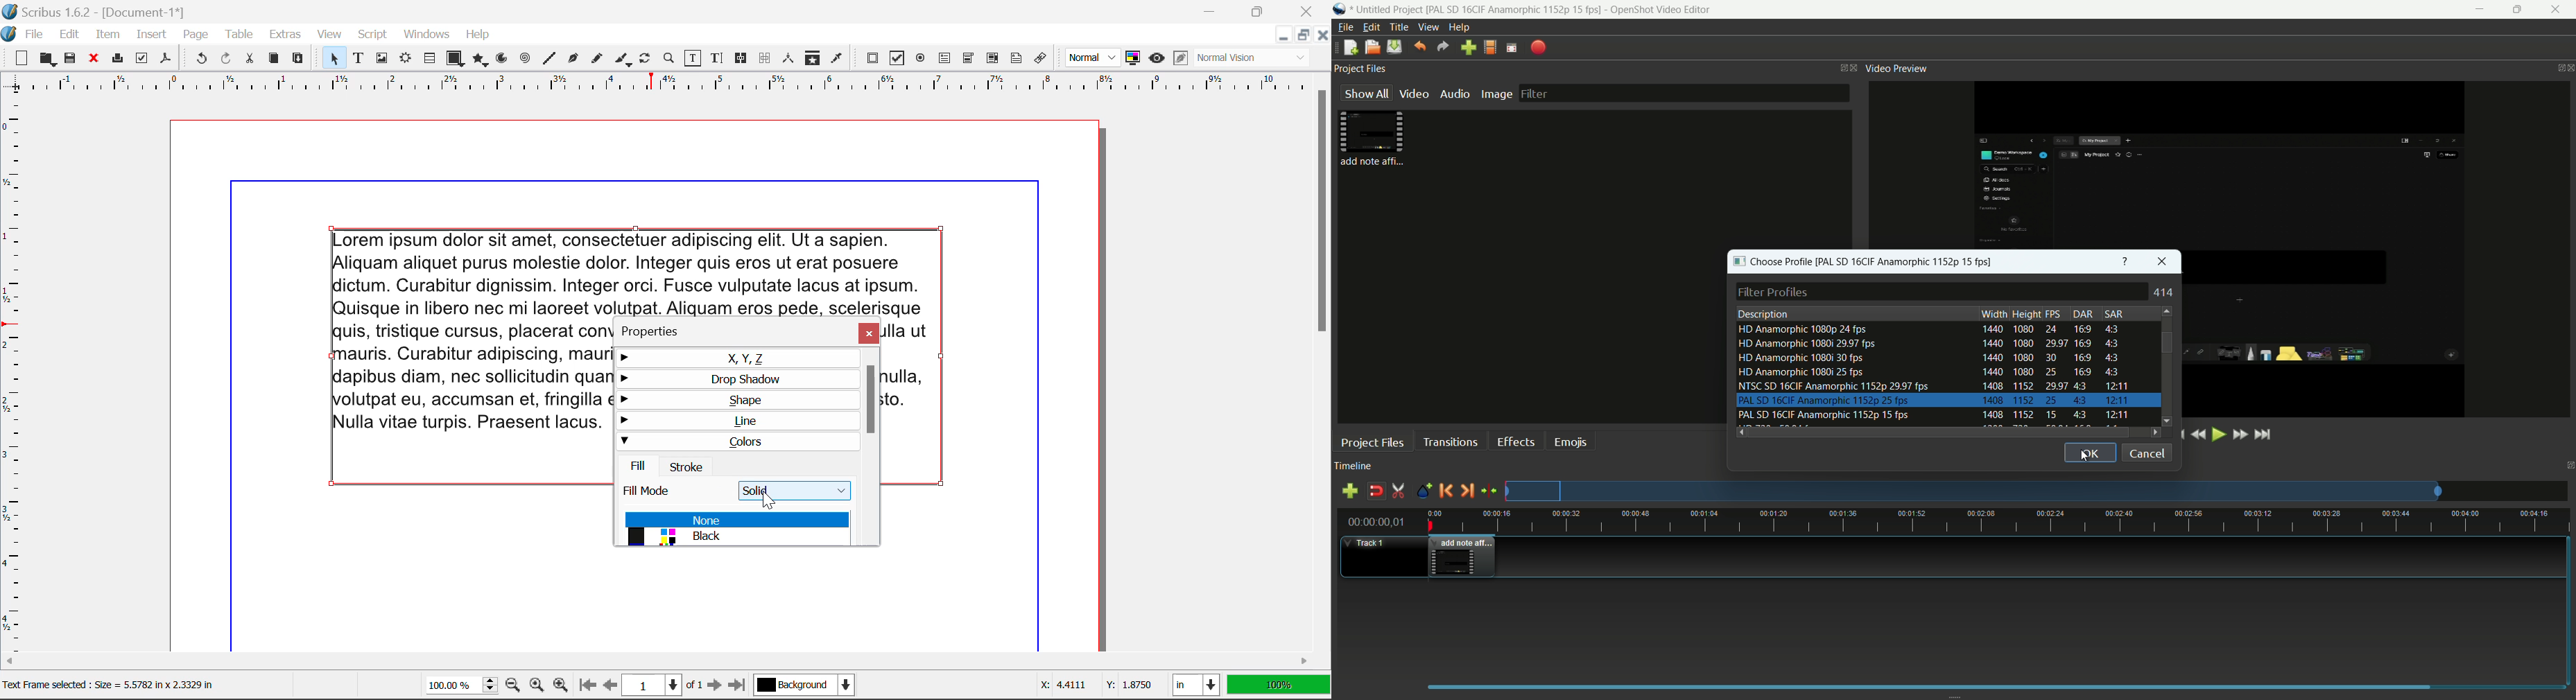 This screenshot has height=700, width=2576. What do you see at coordinates (141, 60) in the screenshot?
I see `Preflight Verifier` at bounding box center [141, 60].